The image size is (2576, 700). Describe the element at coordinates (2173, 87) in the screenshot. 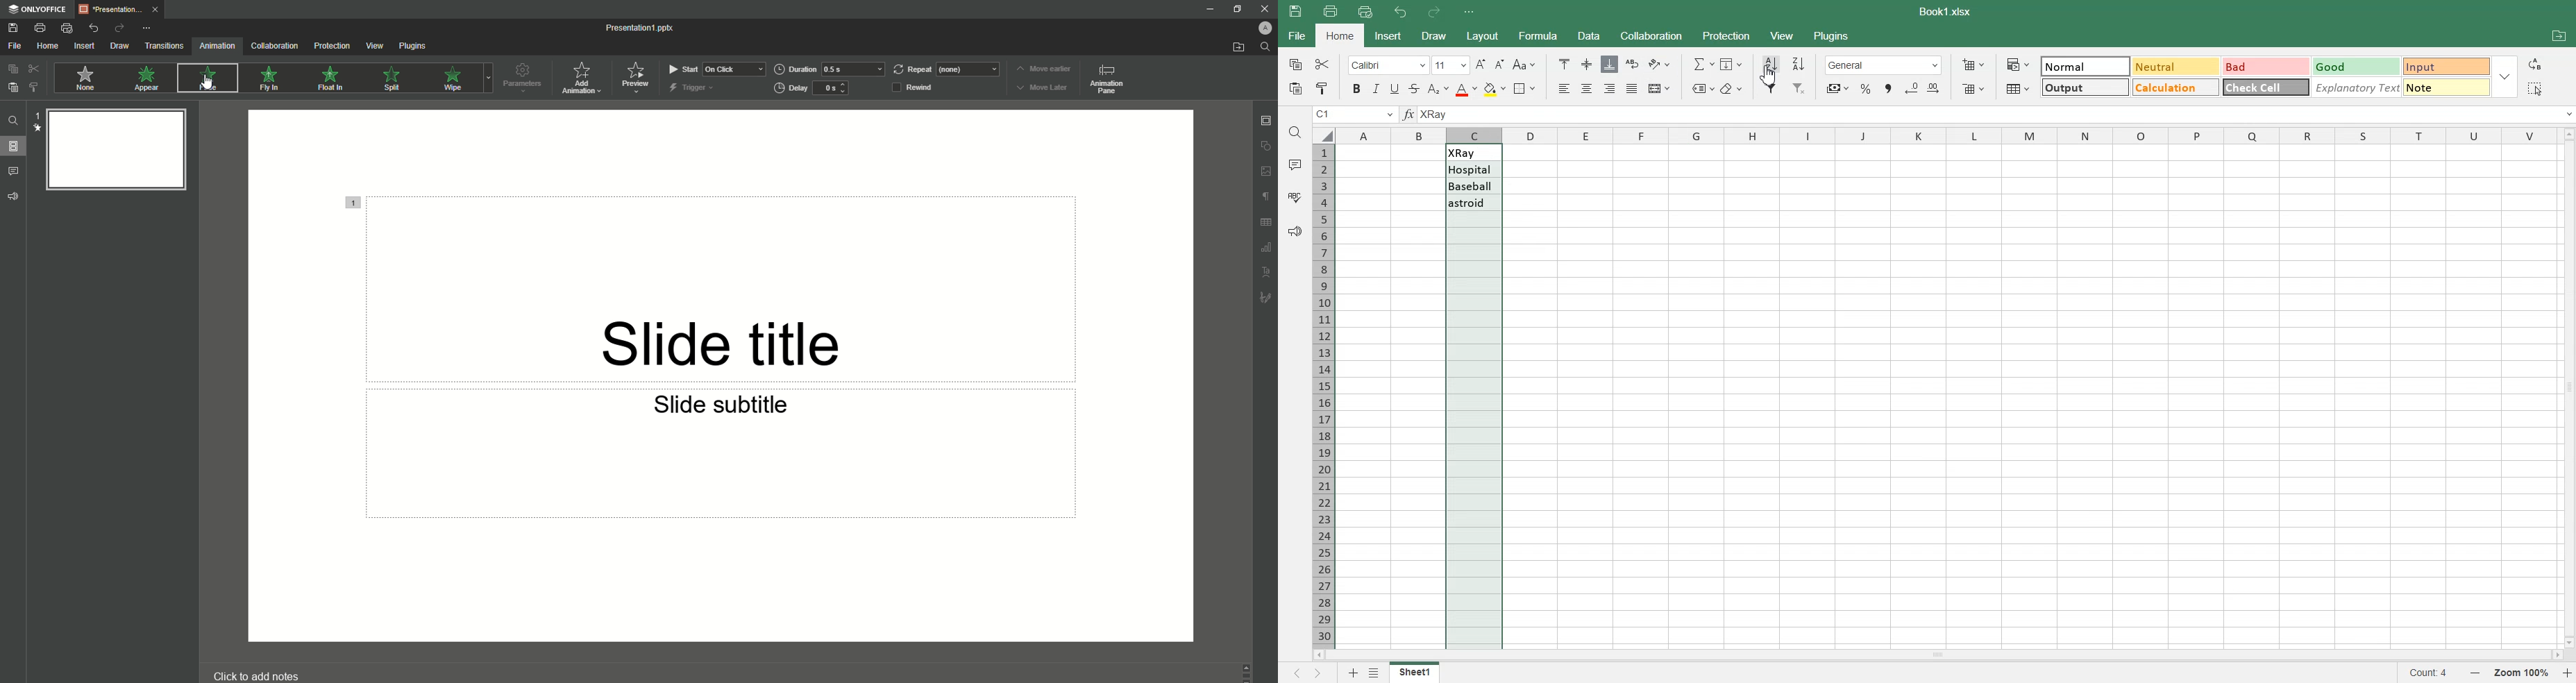

I see `calculations` at that location.